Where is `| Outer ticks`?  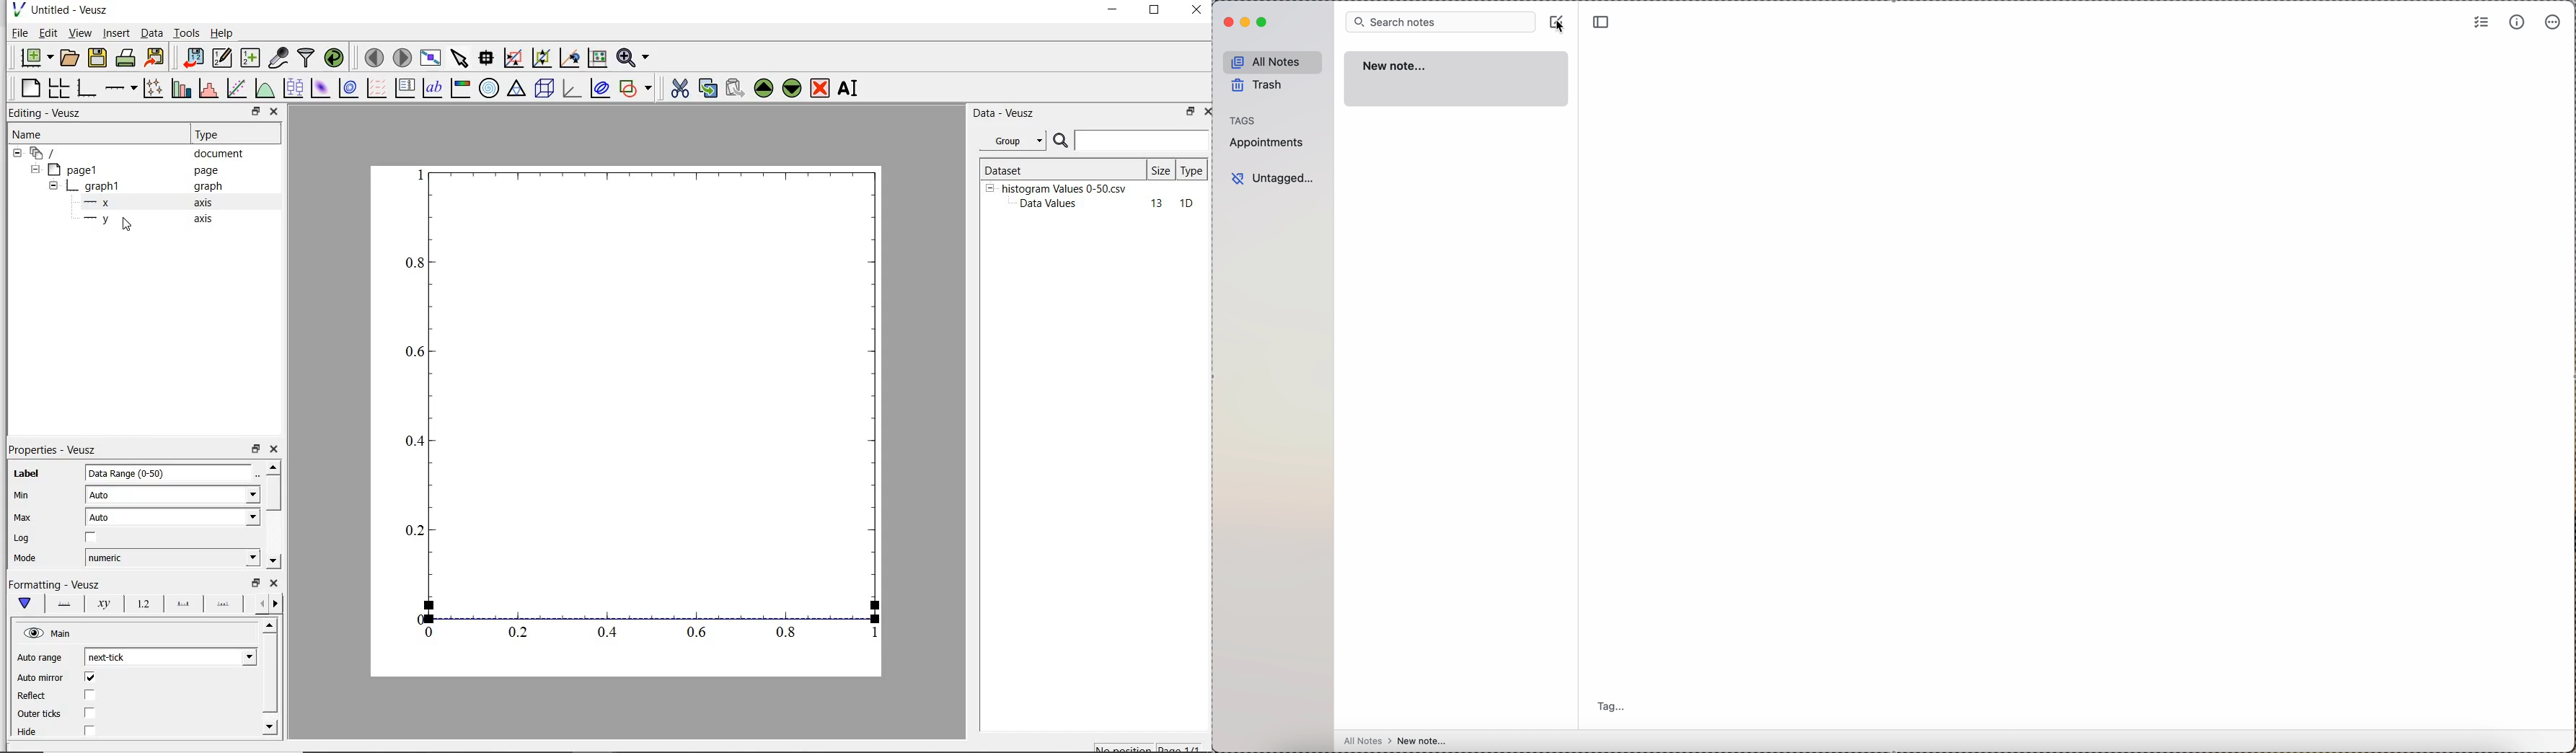 | Outer ticks is located at coordinates (41, 713).